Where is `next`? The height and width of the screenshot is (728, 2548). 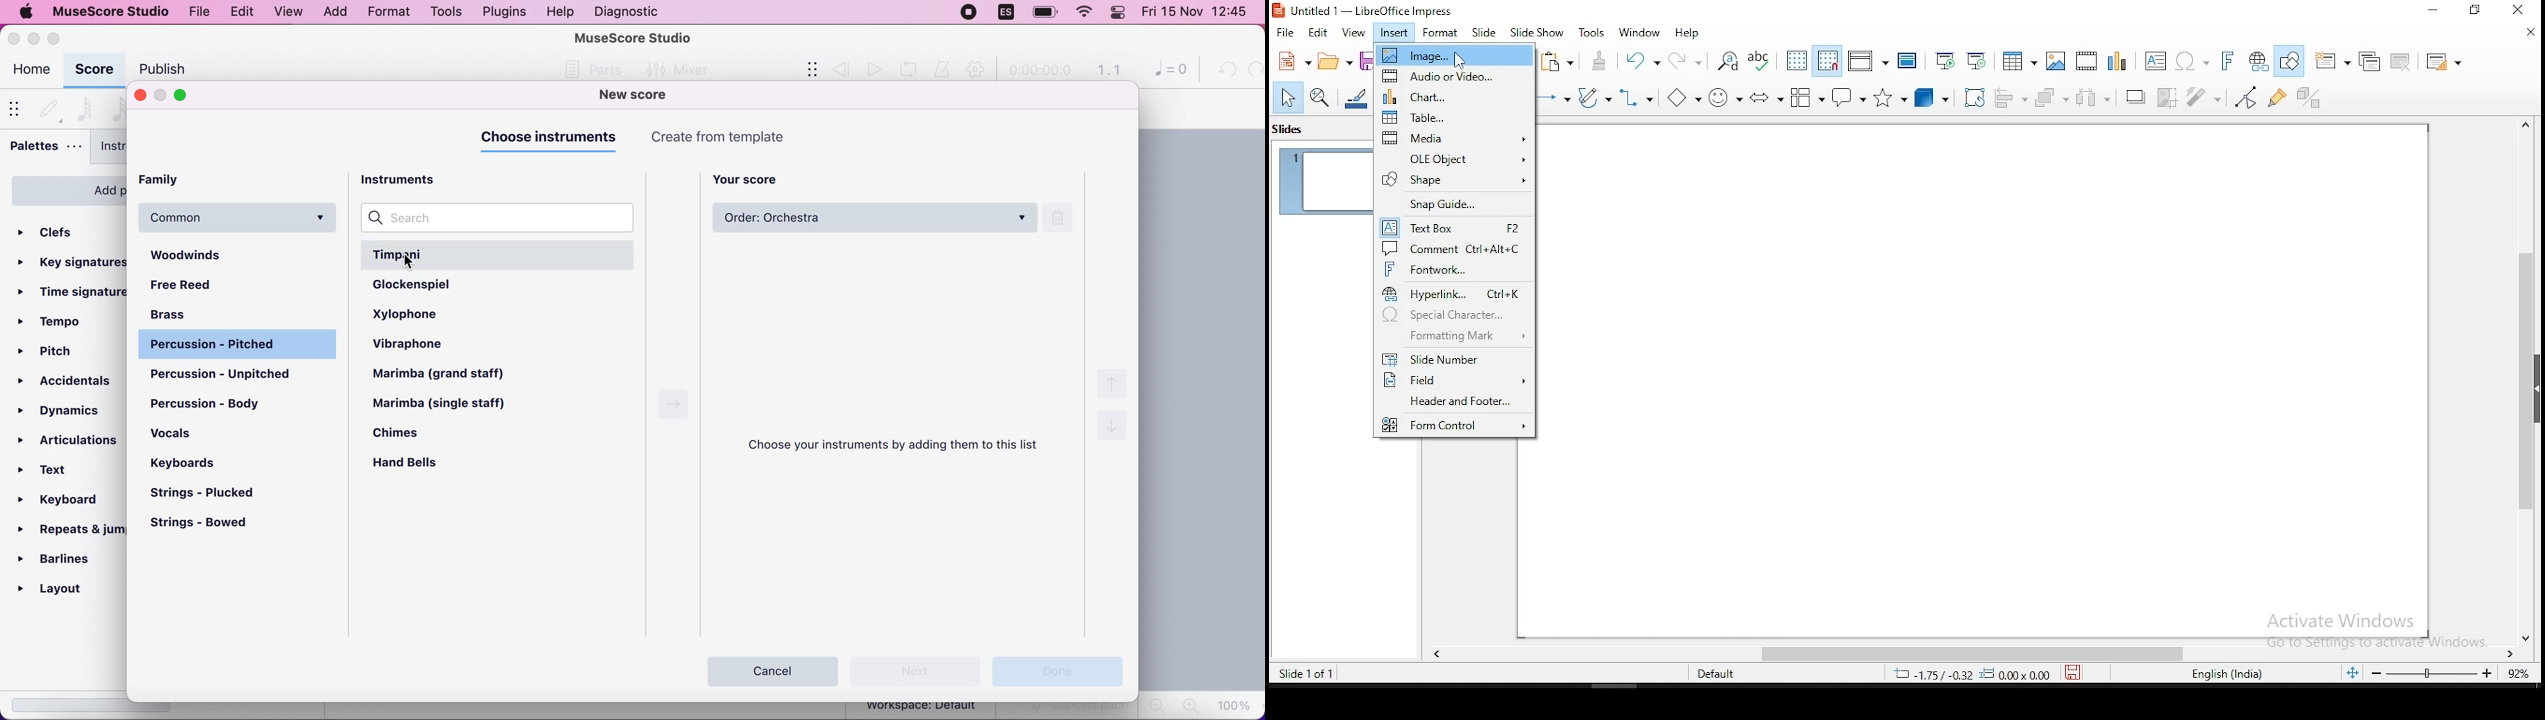
next is located at coordinates (917, 670).